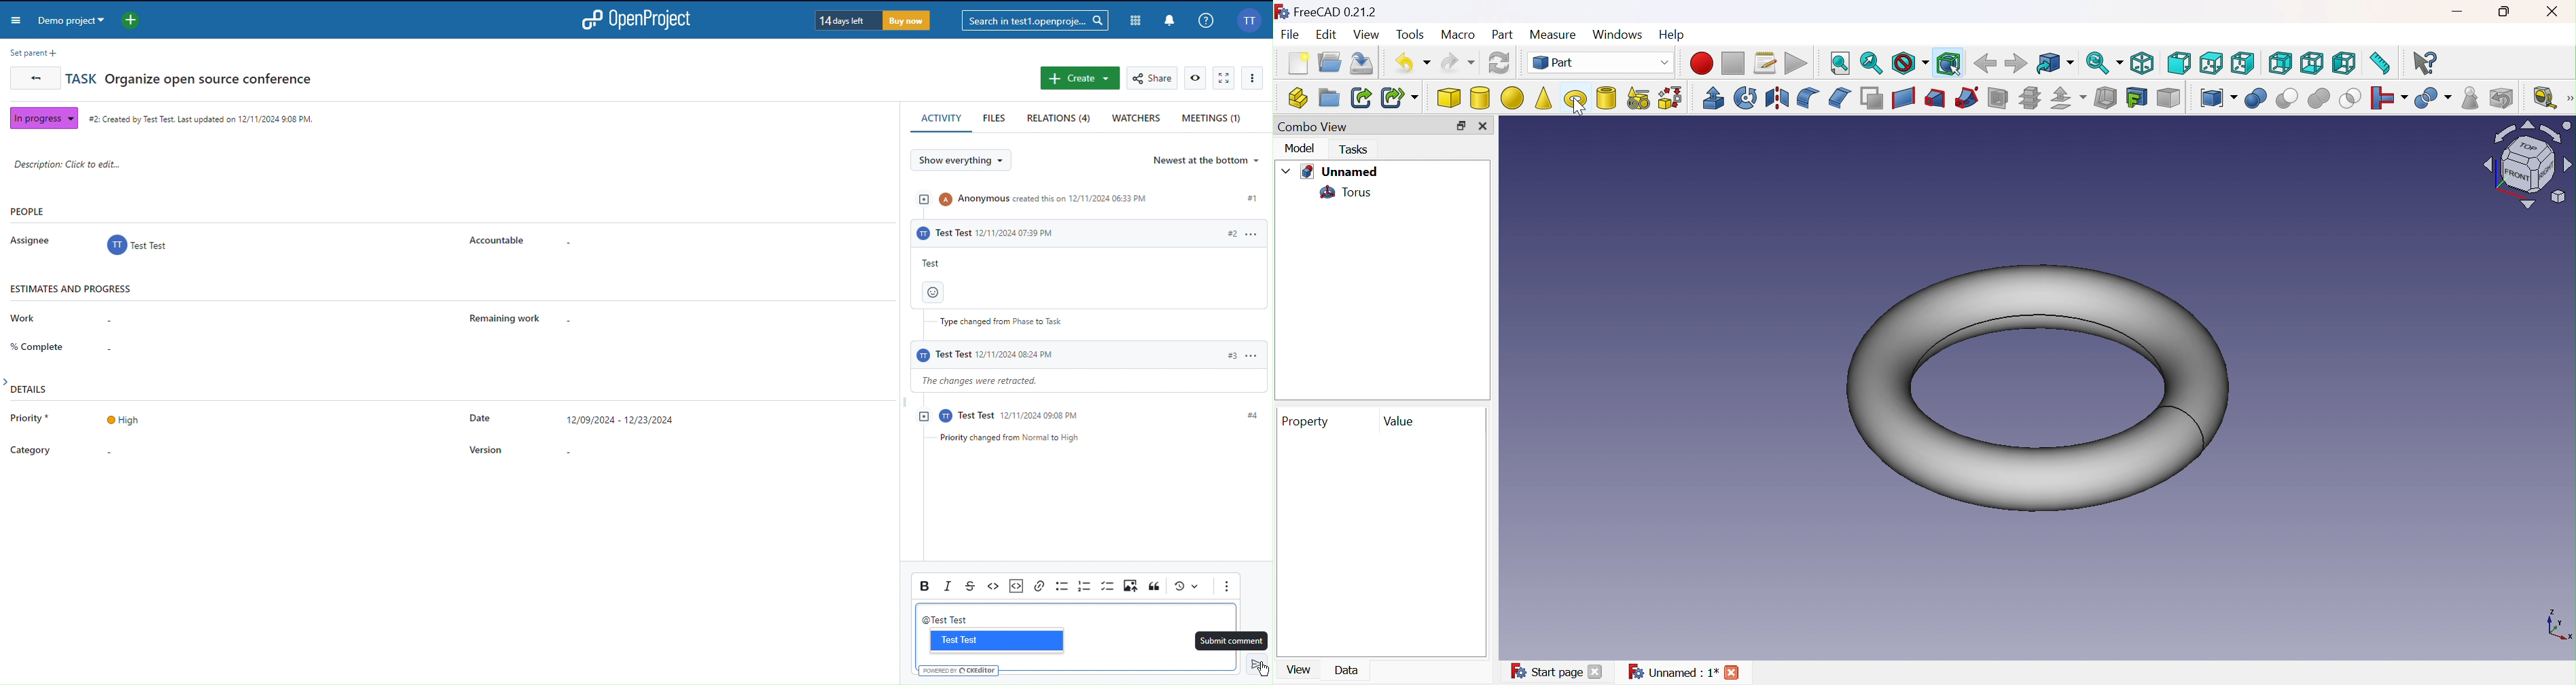  Describe the element at coordinates (1084, 315) in the screenshot. I see `Activity ` at that location.